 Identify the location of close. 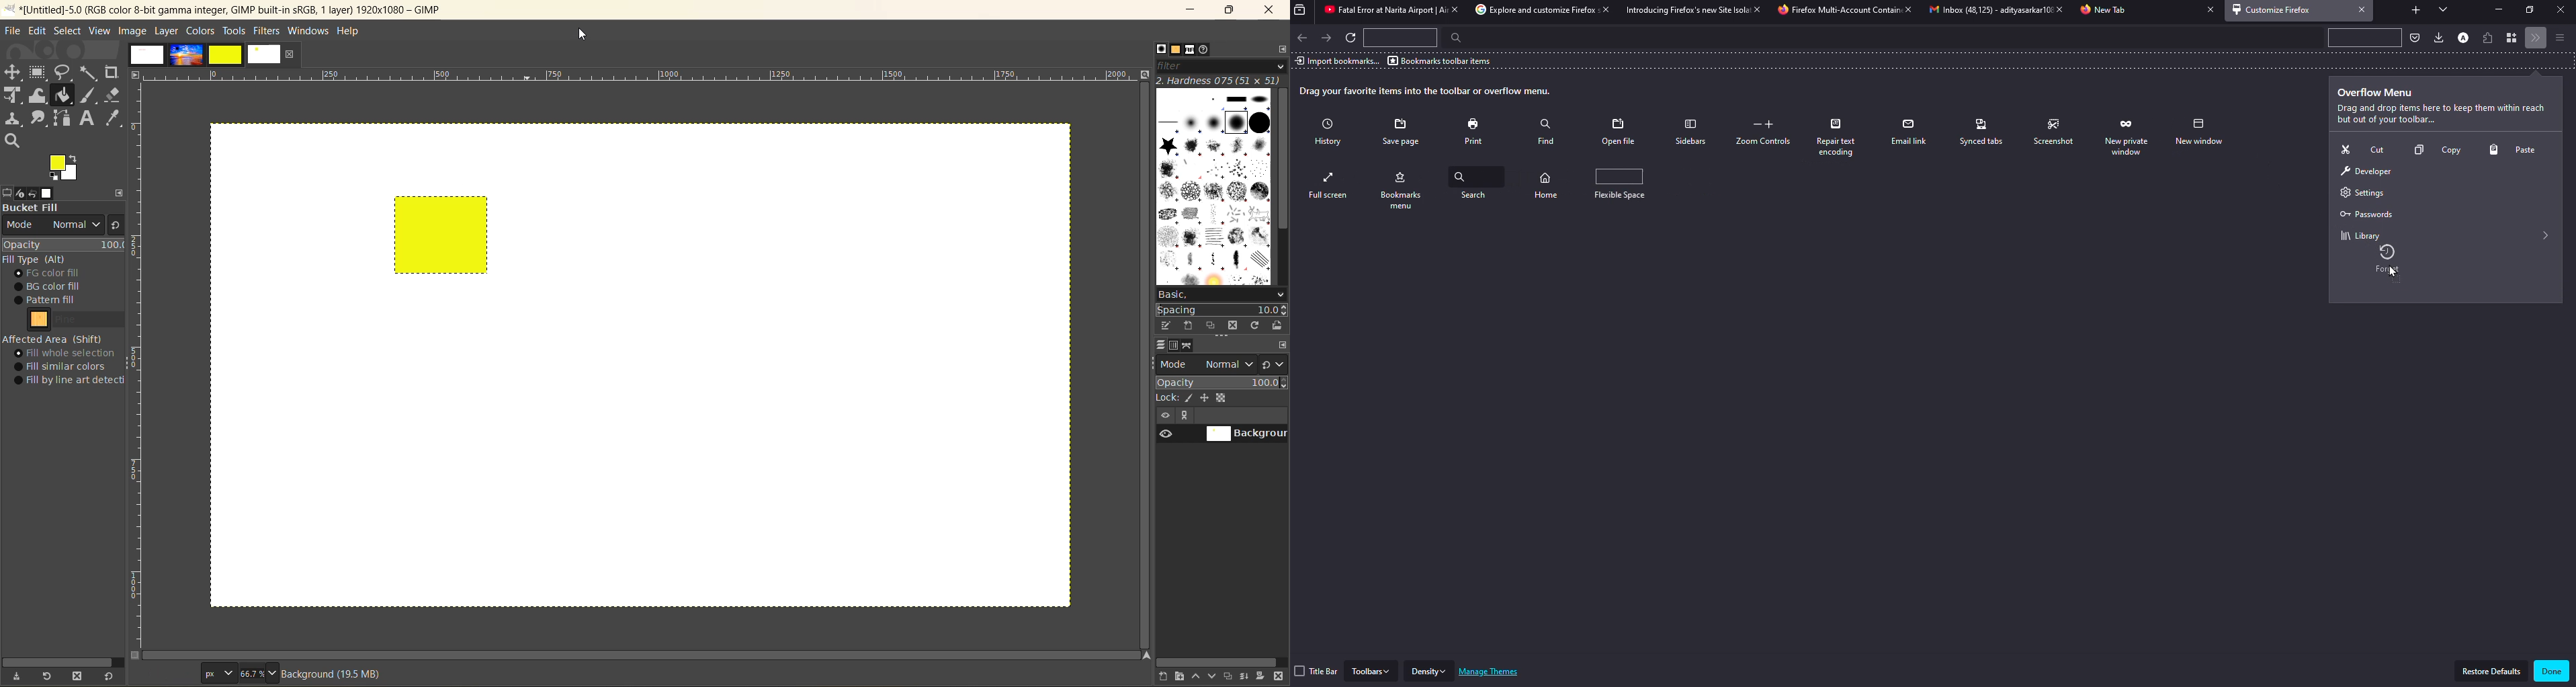
(1754, 9).